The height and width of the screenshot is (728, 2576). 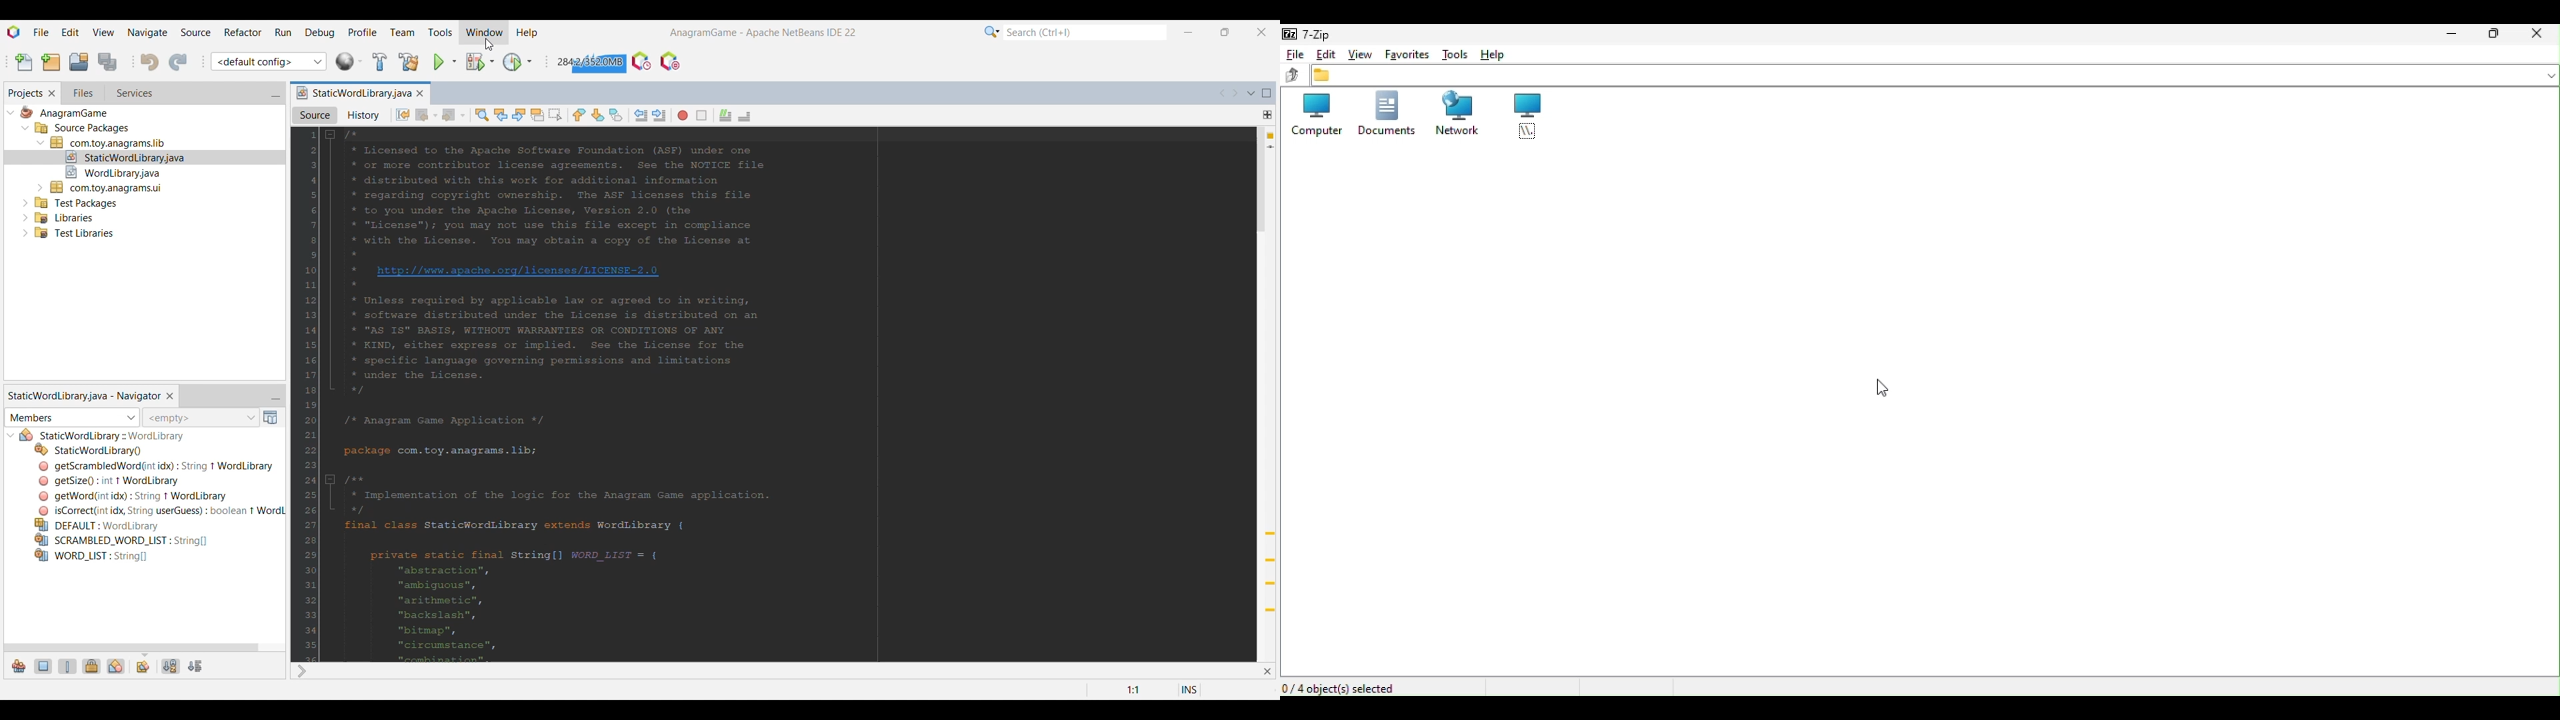 What do you see at coordinates (538, 115) in the screenshot?
I see `Toggle highlight selection` at bounding box center [538, 115].